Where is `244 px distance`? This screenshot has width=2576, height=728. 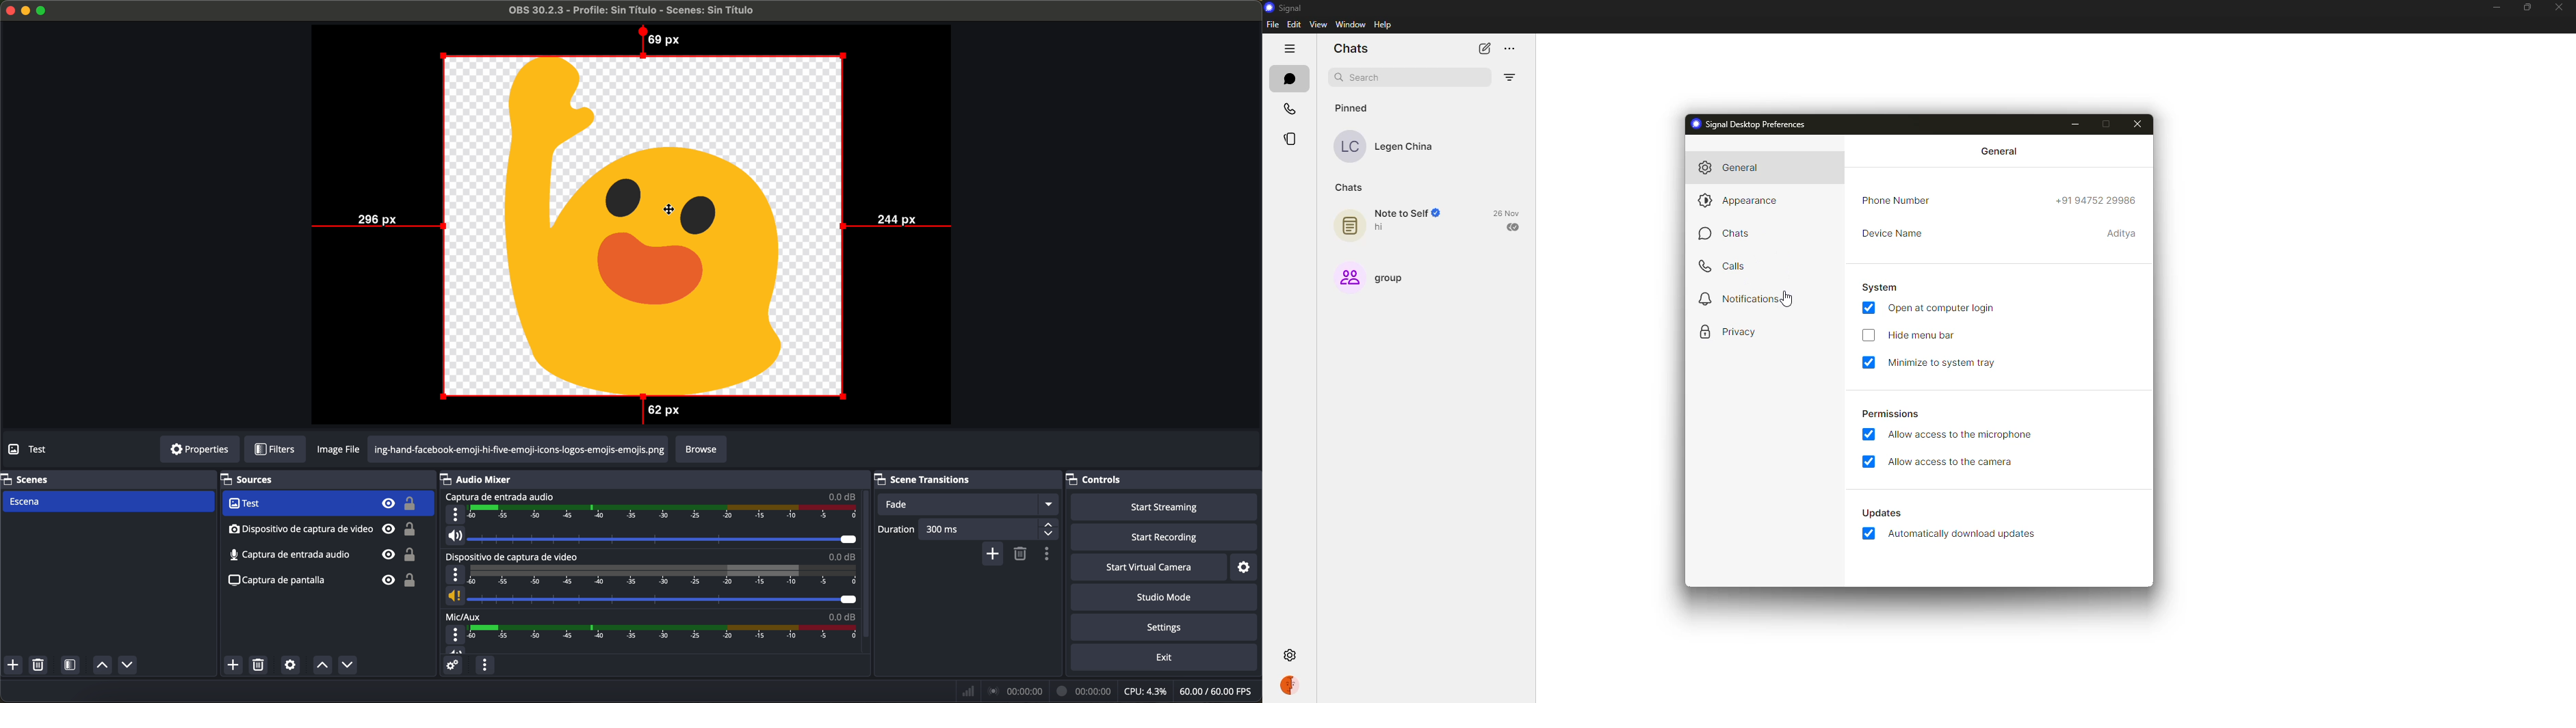
244 px distance is located at coordinates (899, 224).